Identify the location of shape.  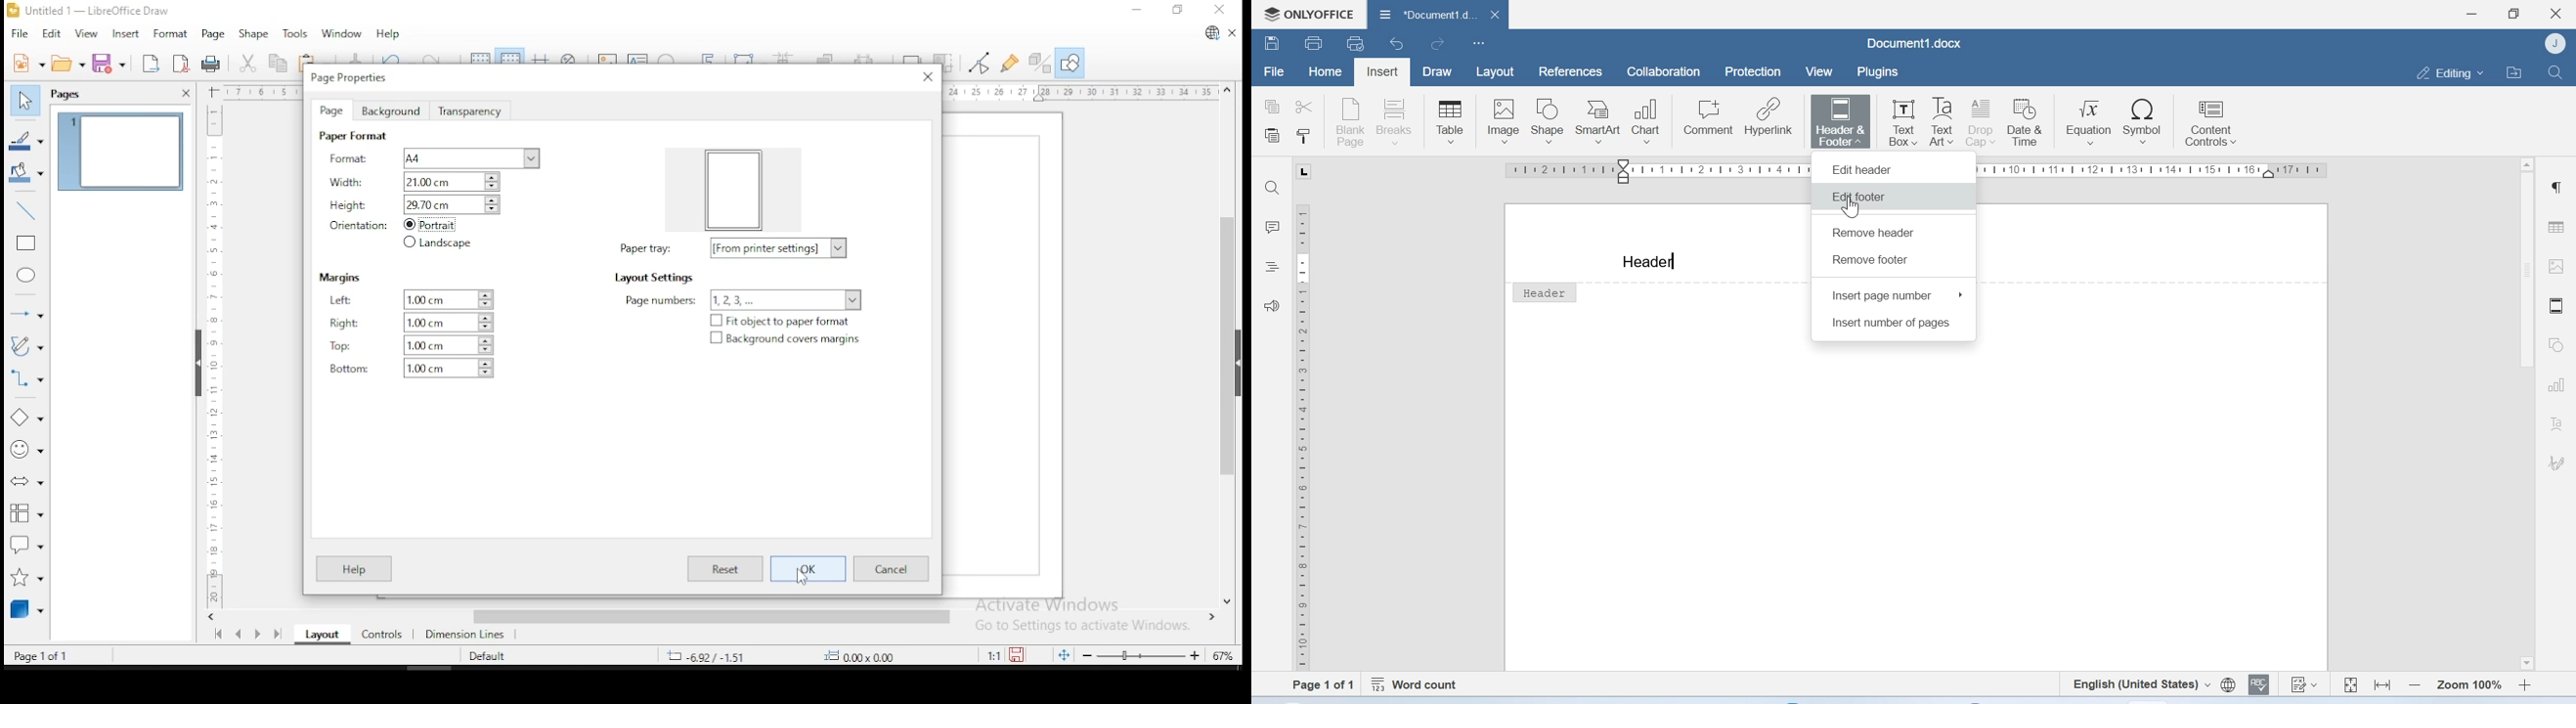
(258, 34).